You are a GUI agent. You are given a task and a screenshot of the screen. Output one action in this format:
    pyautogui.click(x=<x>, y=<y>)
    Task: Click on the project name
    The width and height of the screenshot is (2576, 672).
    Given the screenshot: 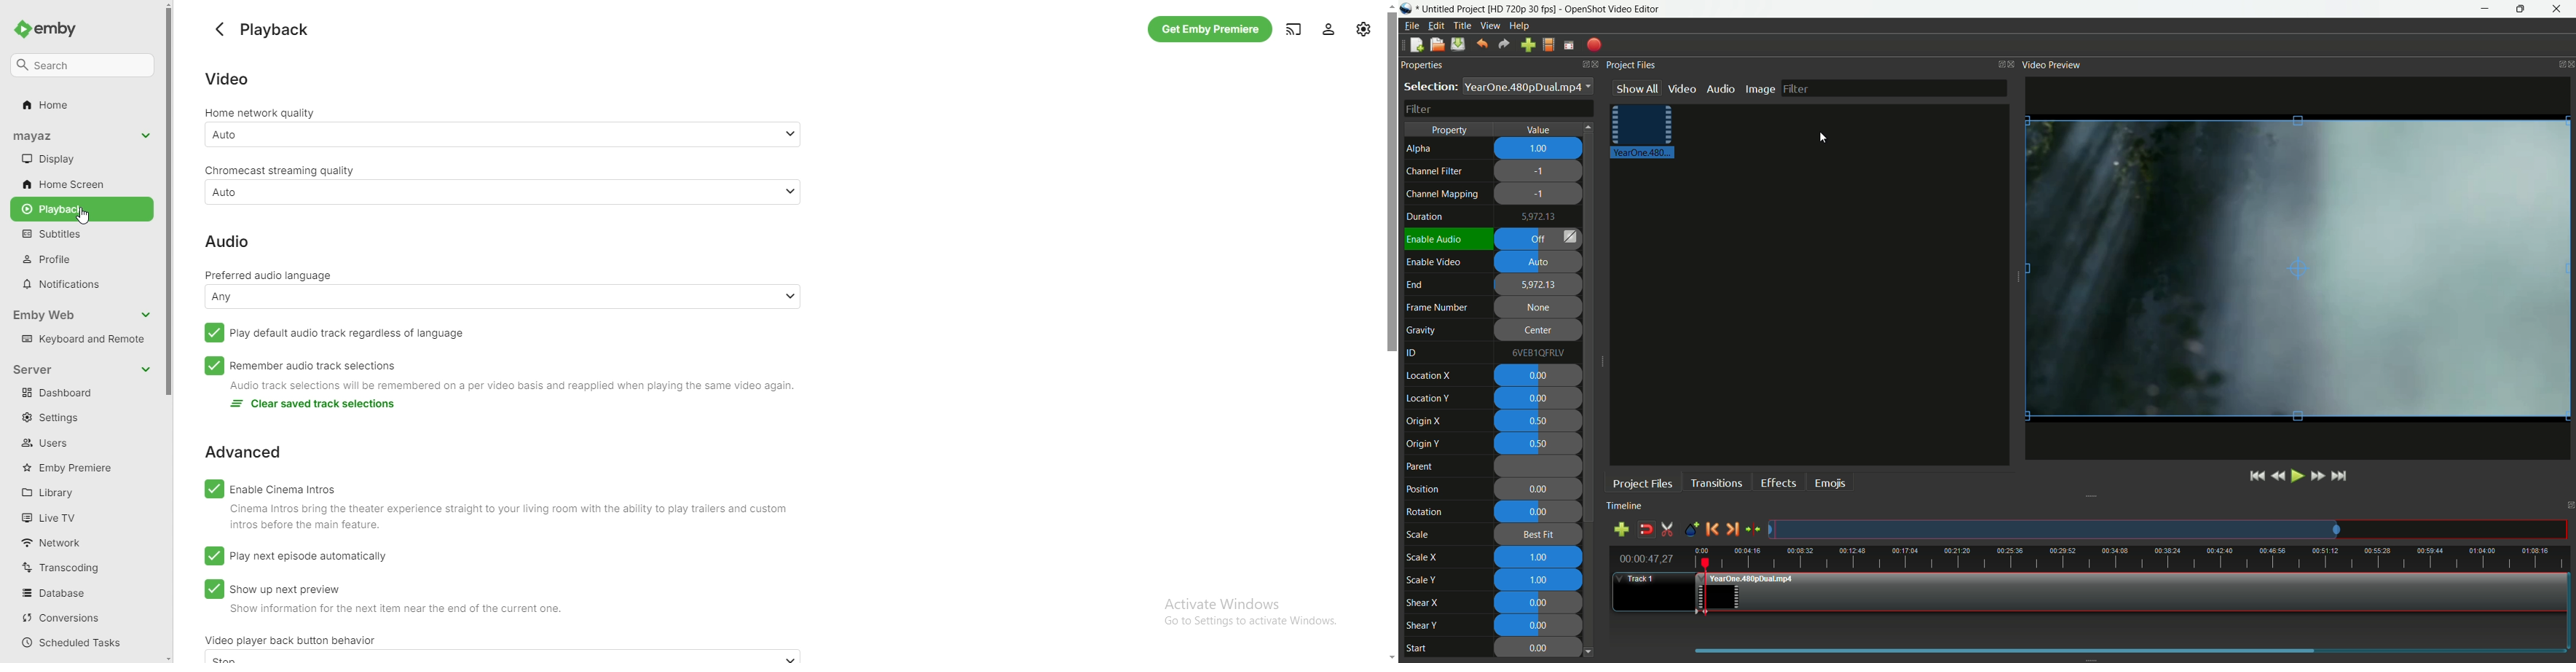 What is the action you would take?
    pyautogui.click(x=1449, y=9)
    